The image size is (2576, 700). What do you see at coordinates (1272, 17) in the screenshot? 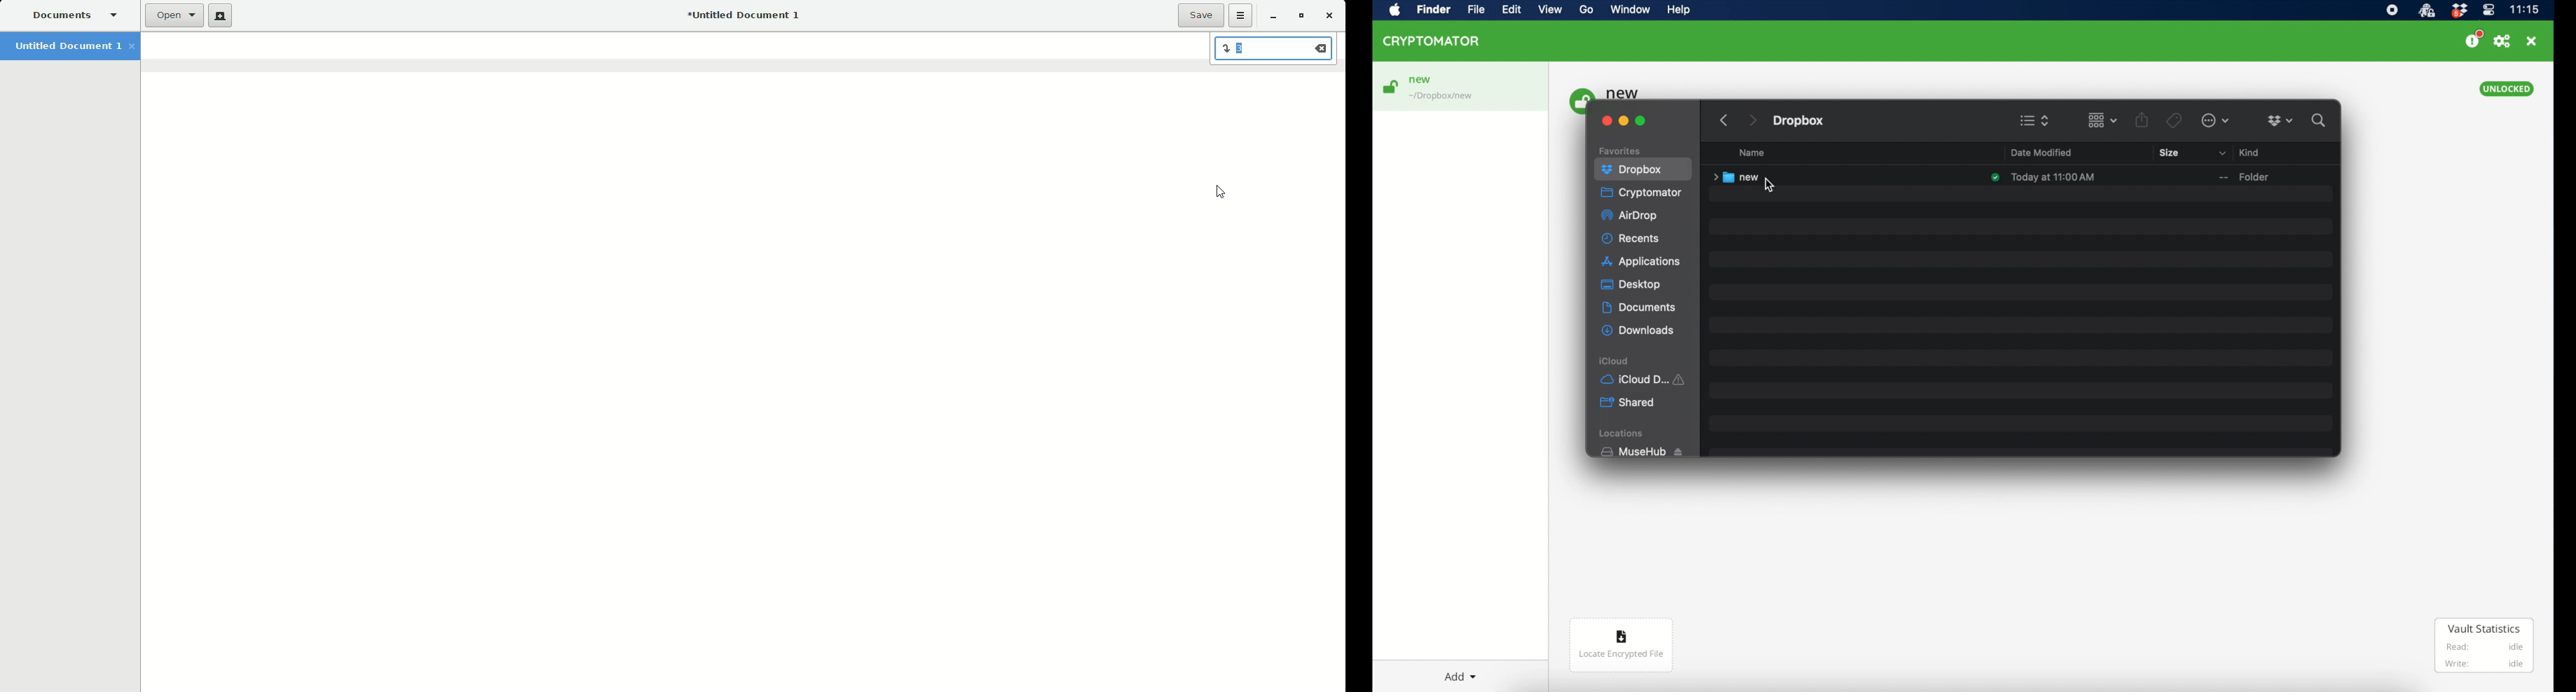
I see `Minimize` at bounding box center [1272, 17].